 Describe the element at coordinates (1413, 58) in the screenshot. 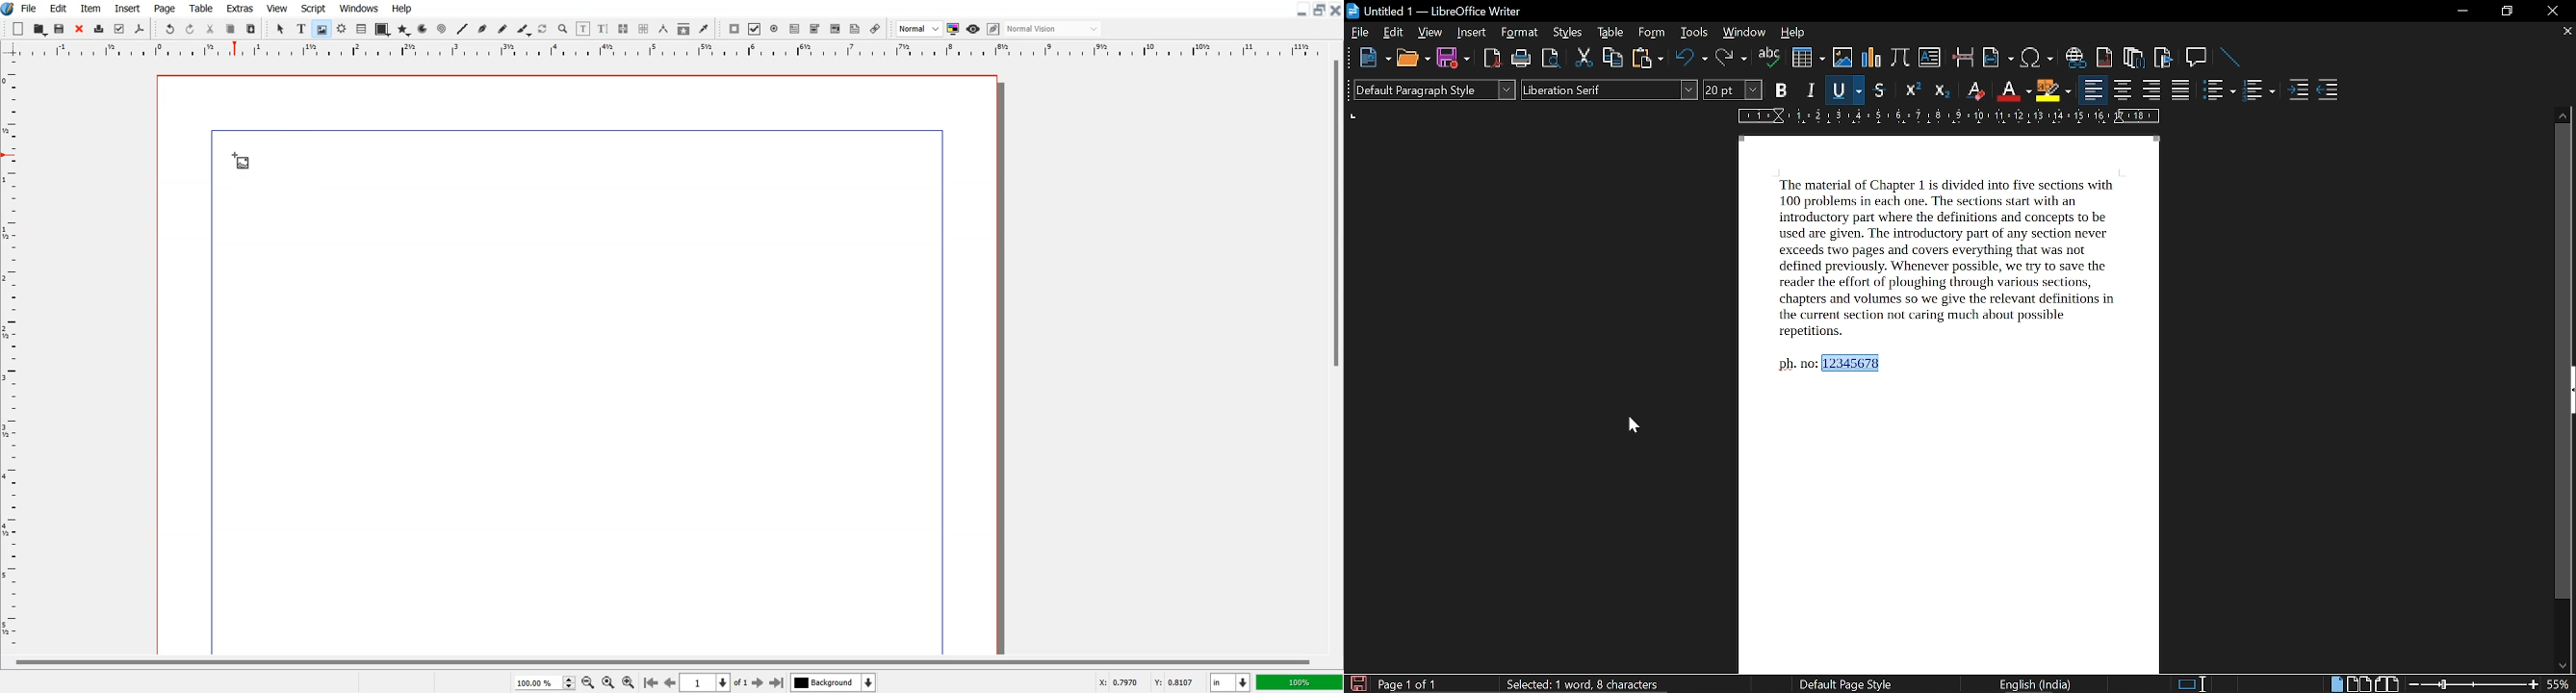

I see `open` at that location.